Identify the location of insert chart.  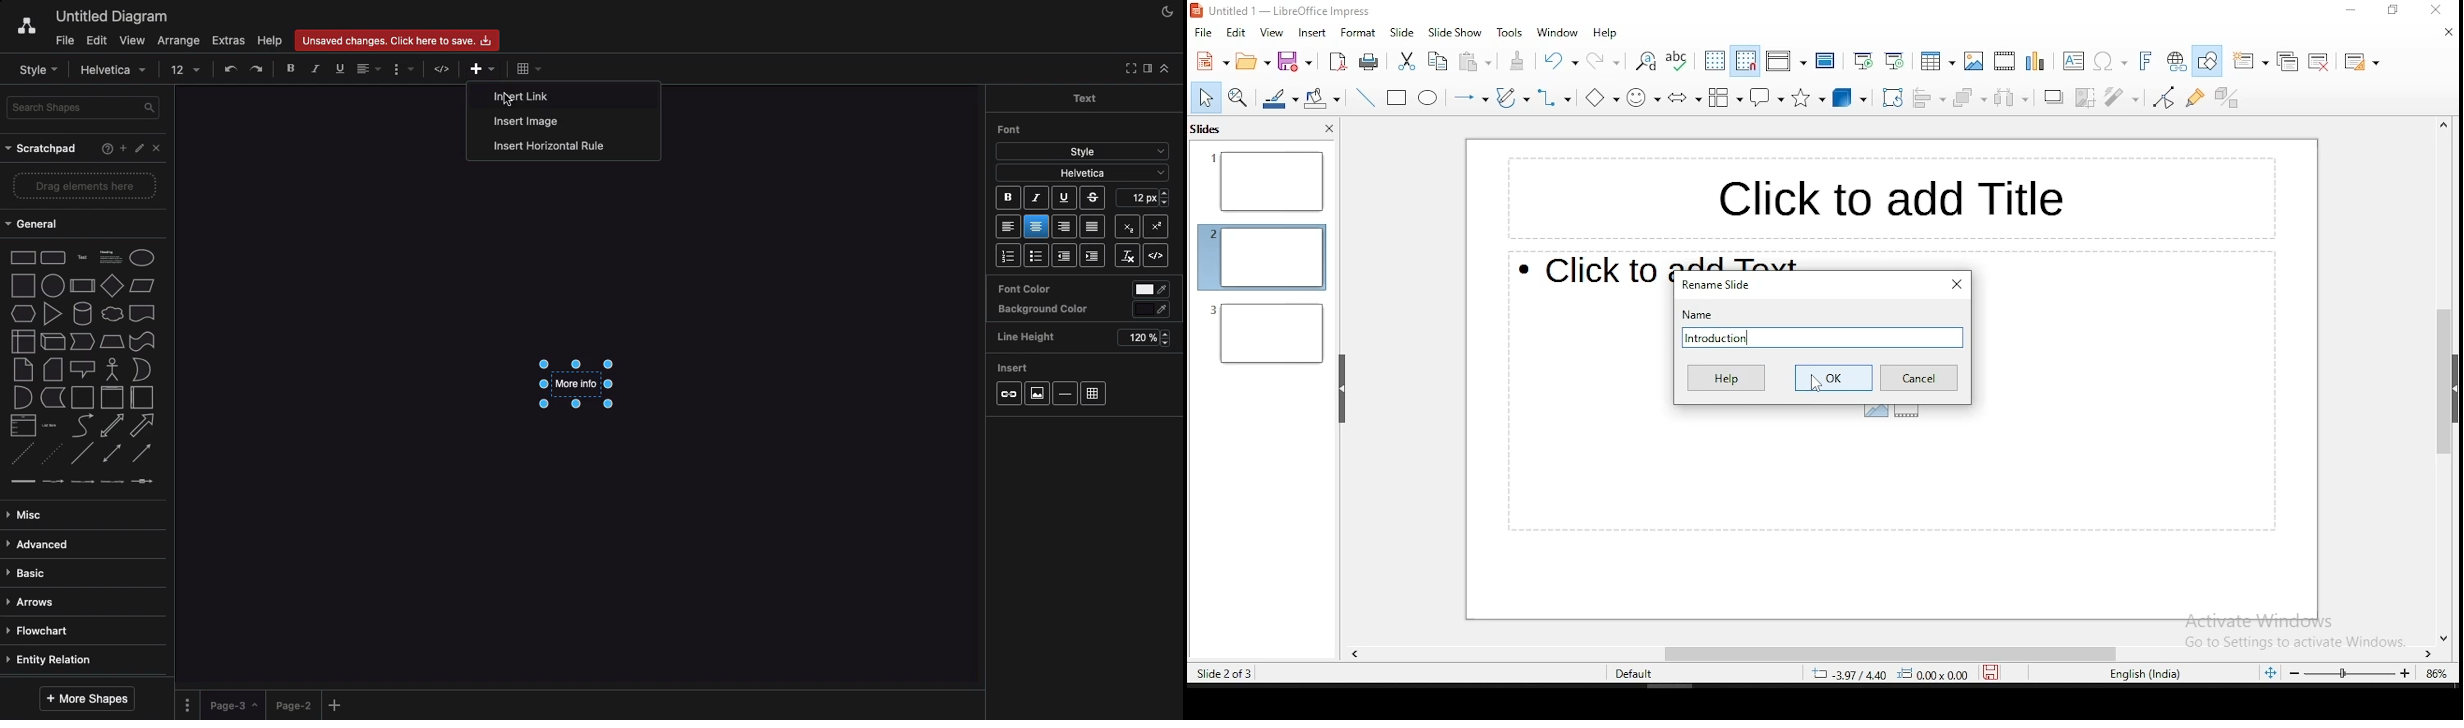
(2034, 61).